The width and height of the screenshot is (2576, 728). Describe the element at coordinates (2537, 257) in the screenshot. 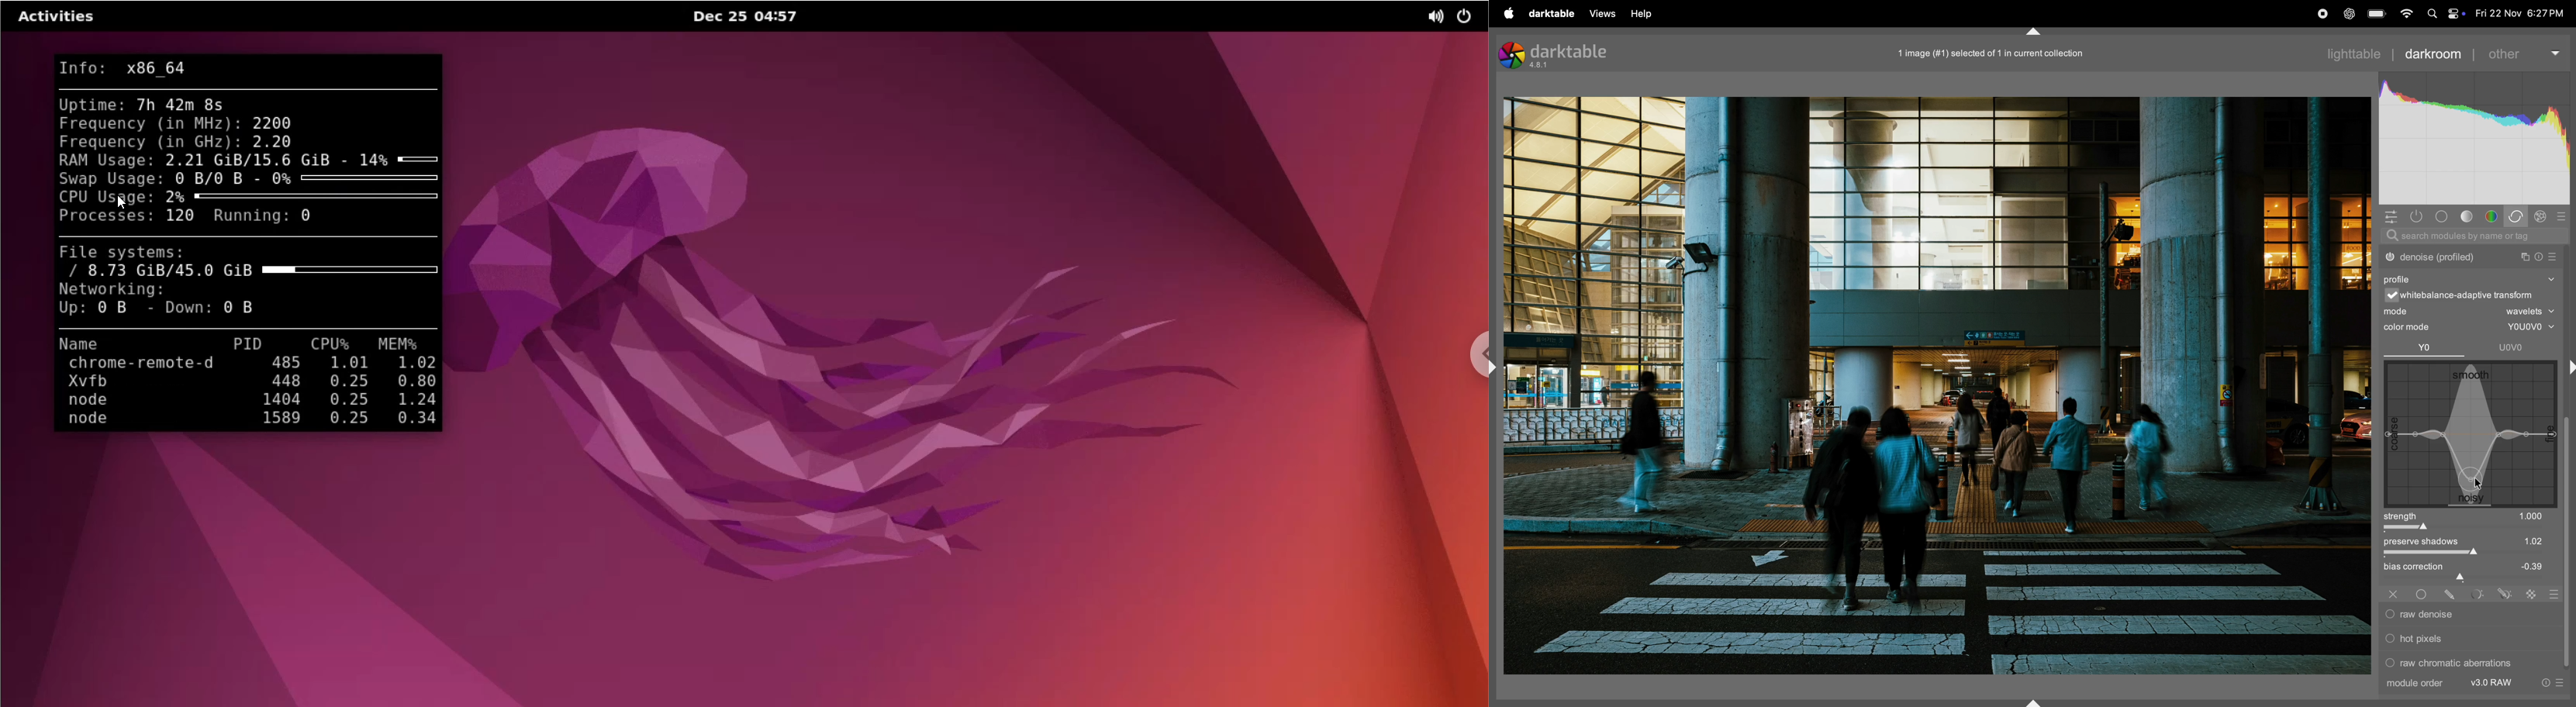

I see `reset` at that location.